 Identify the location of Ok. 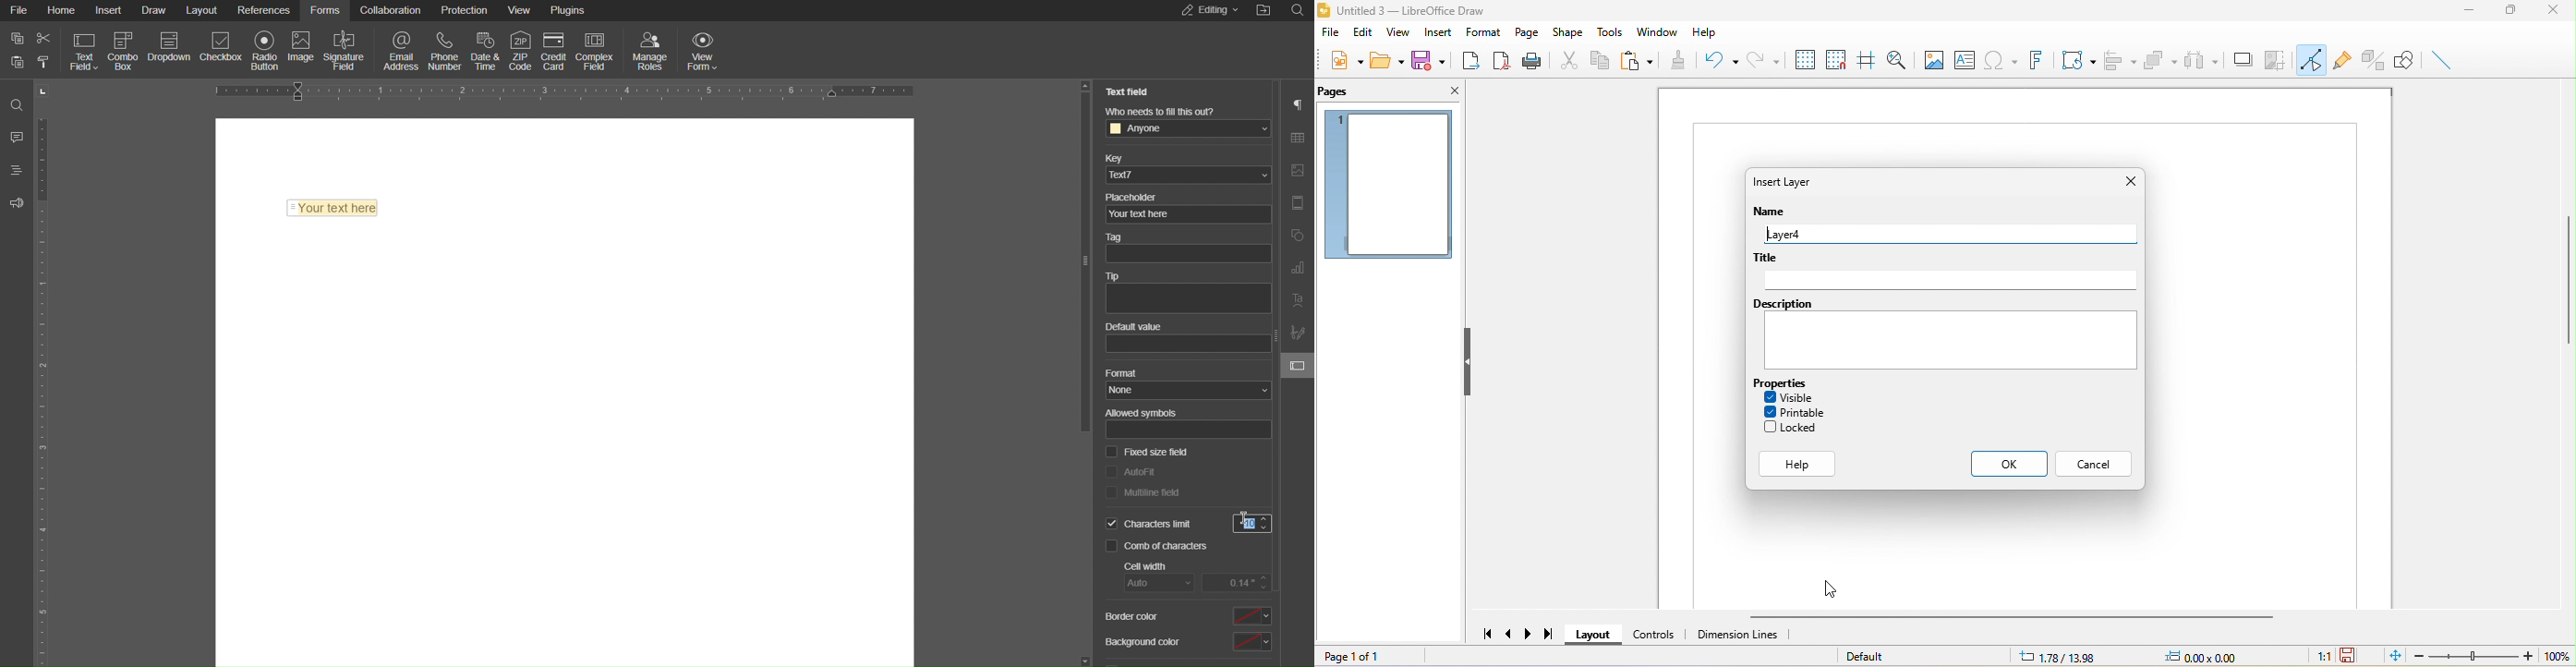
(2009, 463).